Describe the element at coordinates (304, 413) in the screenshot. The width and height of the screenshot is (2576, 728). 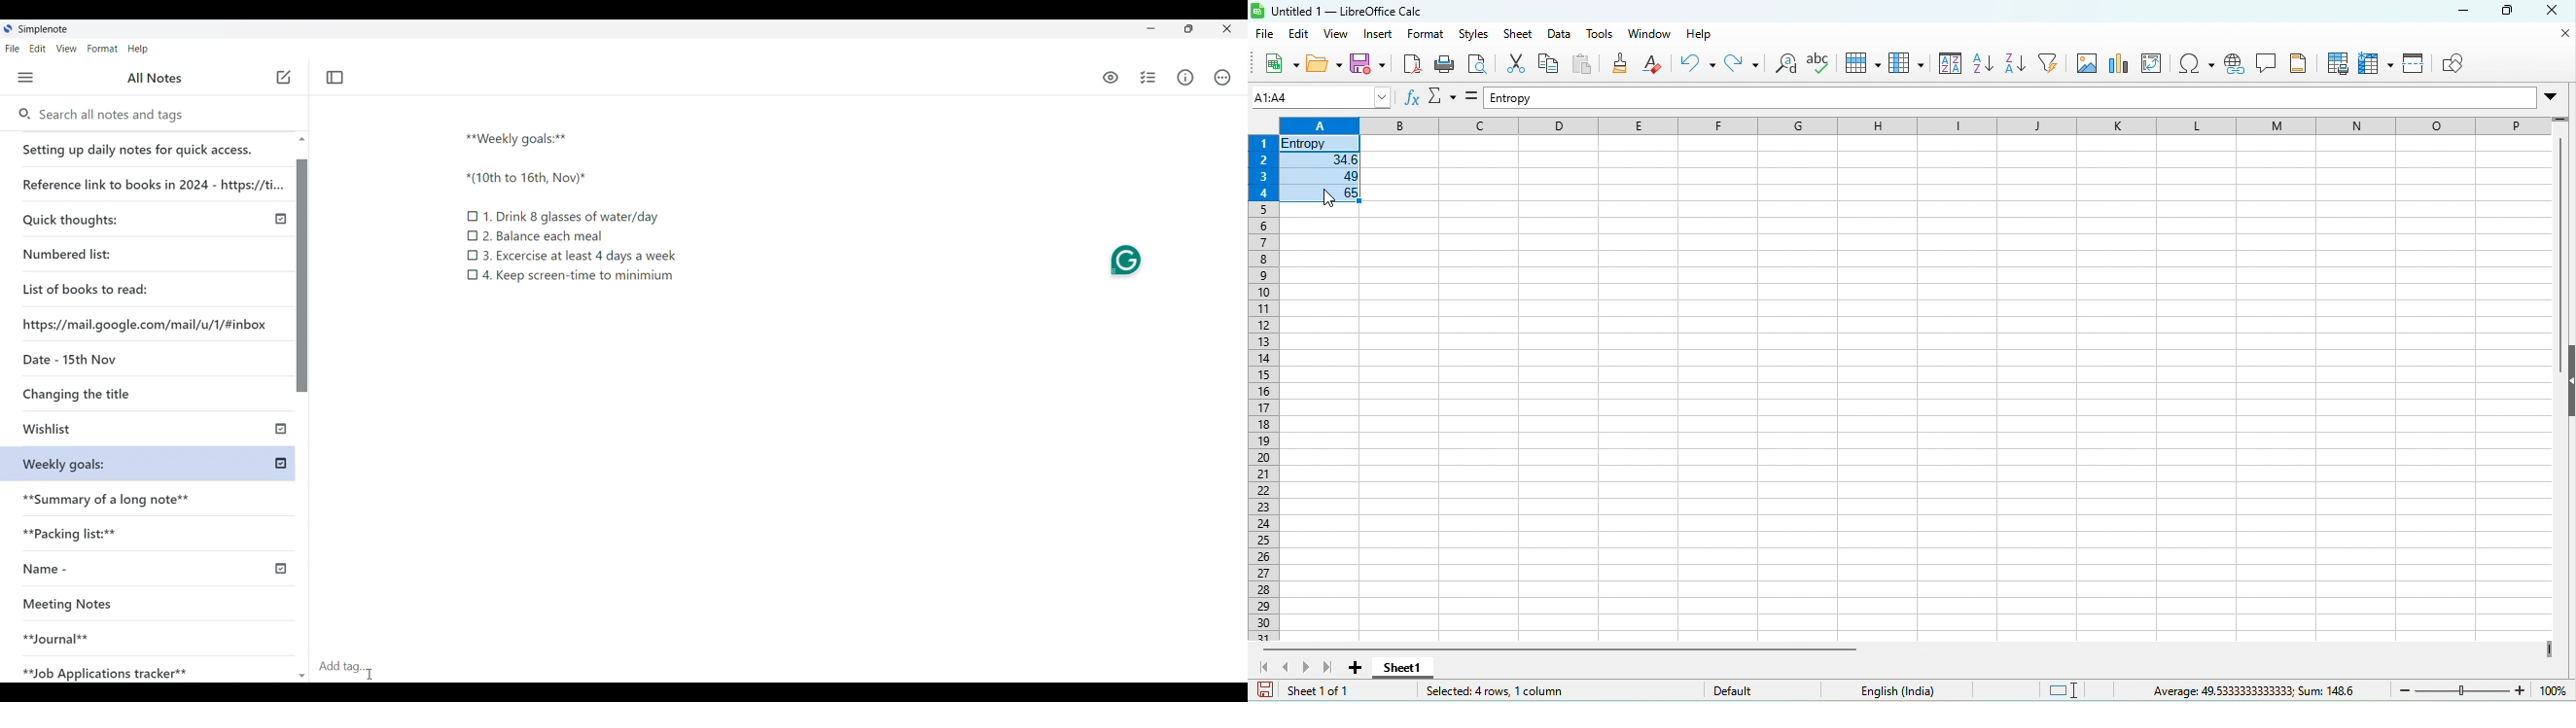
I see `Vertical slide bar` at that location.